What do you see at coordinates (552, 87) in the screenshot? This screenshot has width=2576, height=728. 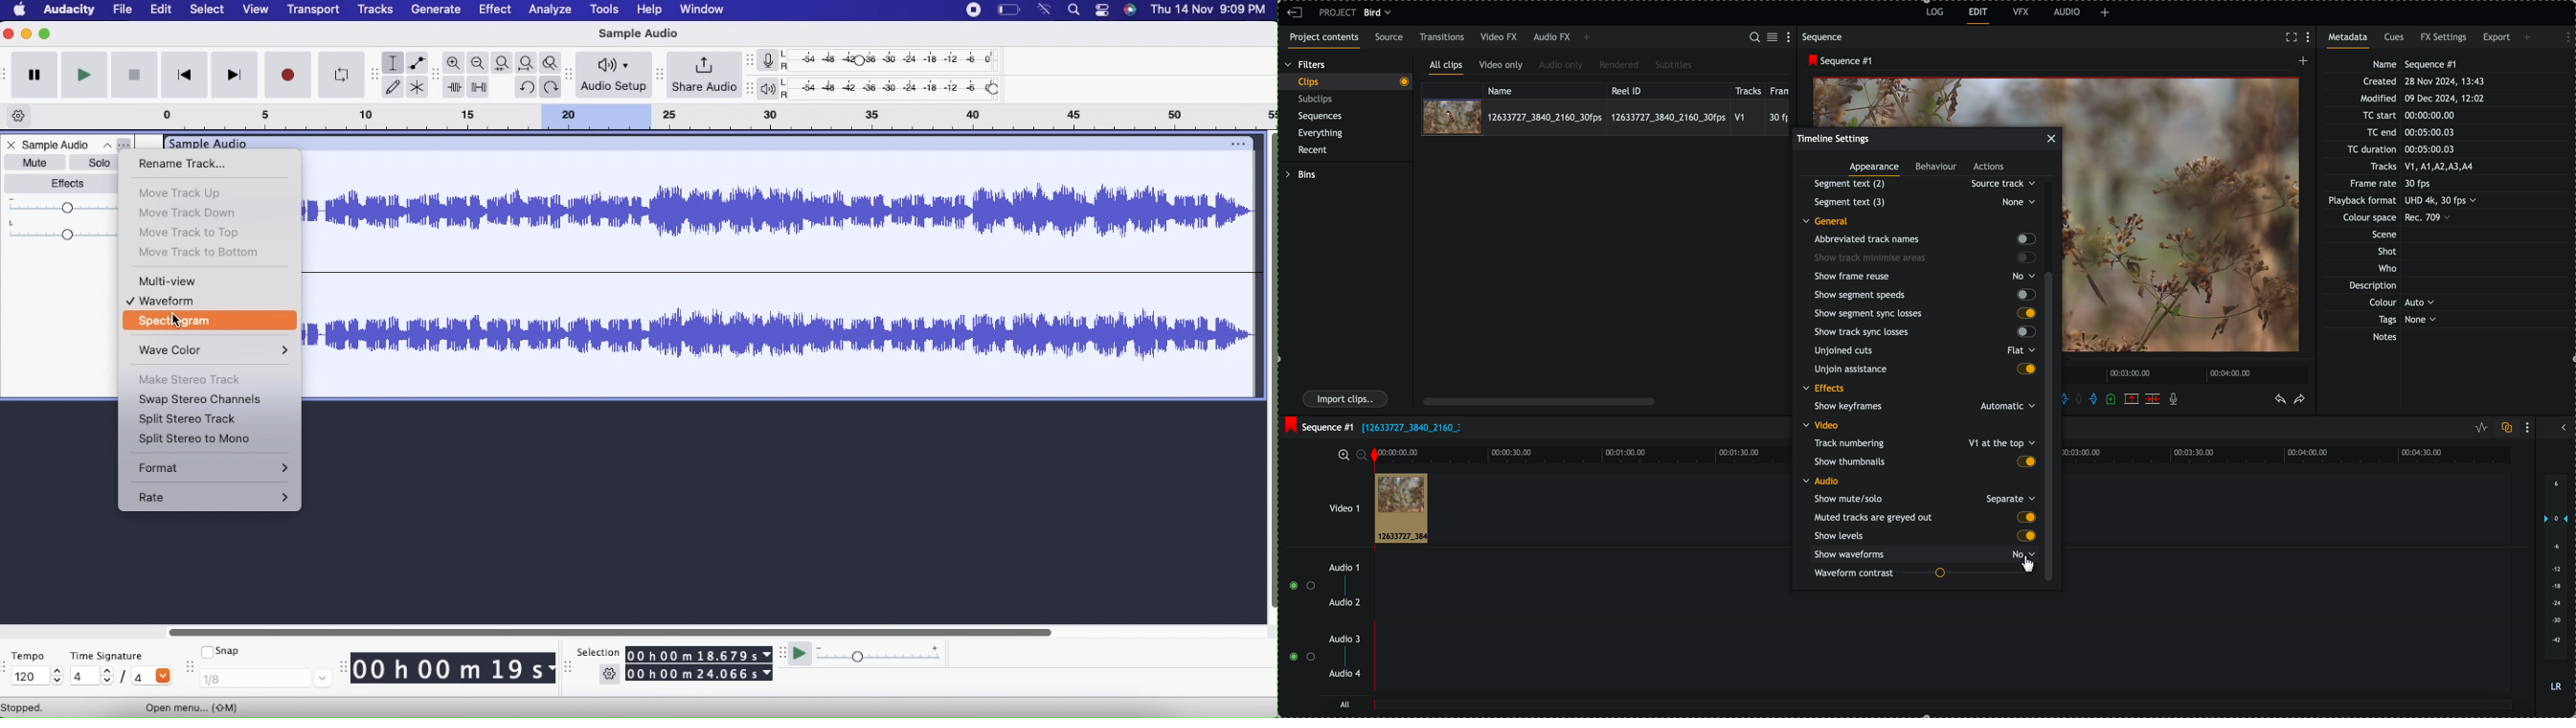 I see `Redo` at bounding box center [552, 87].